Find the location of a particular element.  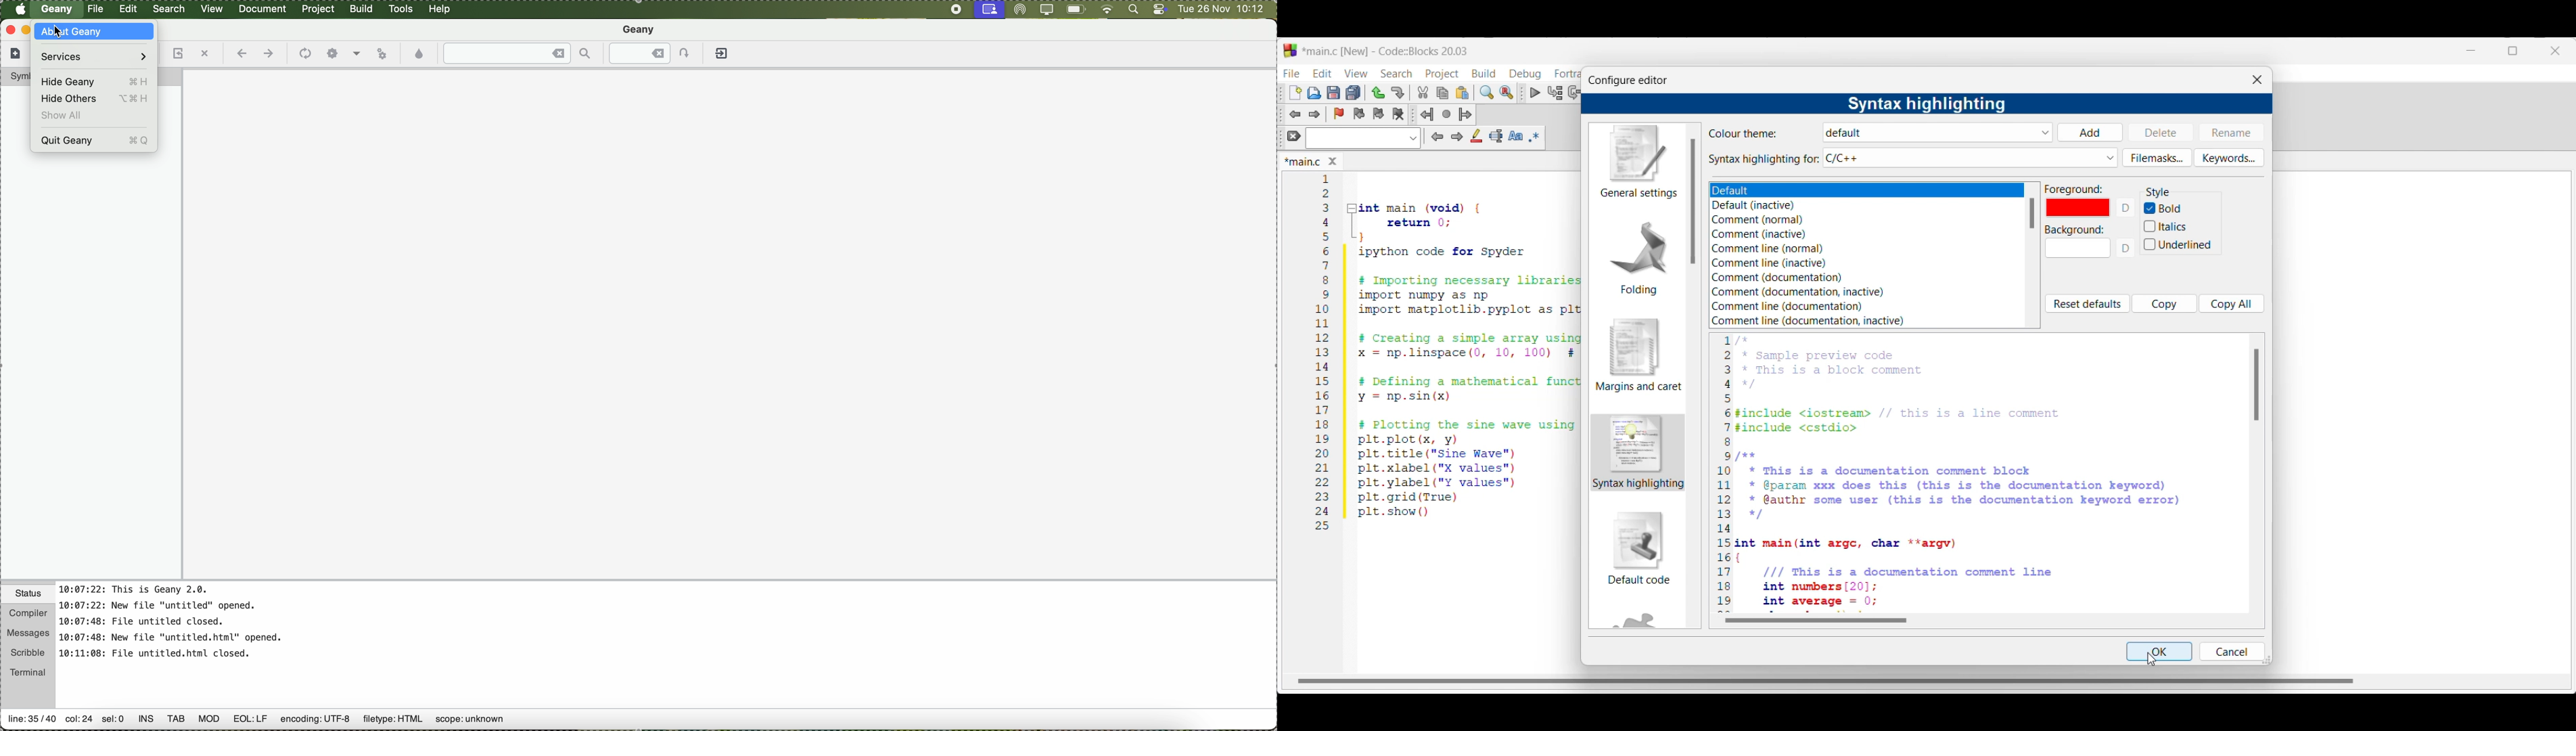

Comment line (inactive is located at coordinates (1766, 263).